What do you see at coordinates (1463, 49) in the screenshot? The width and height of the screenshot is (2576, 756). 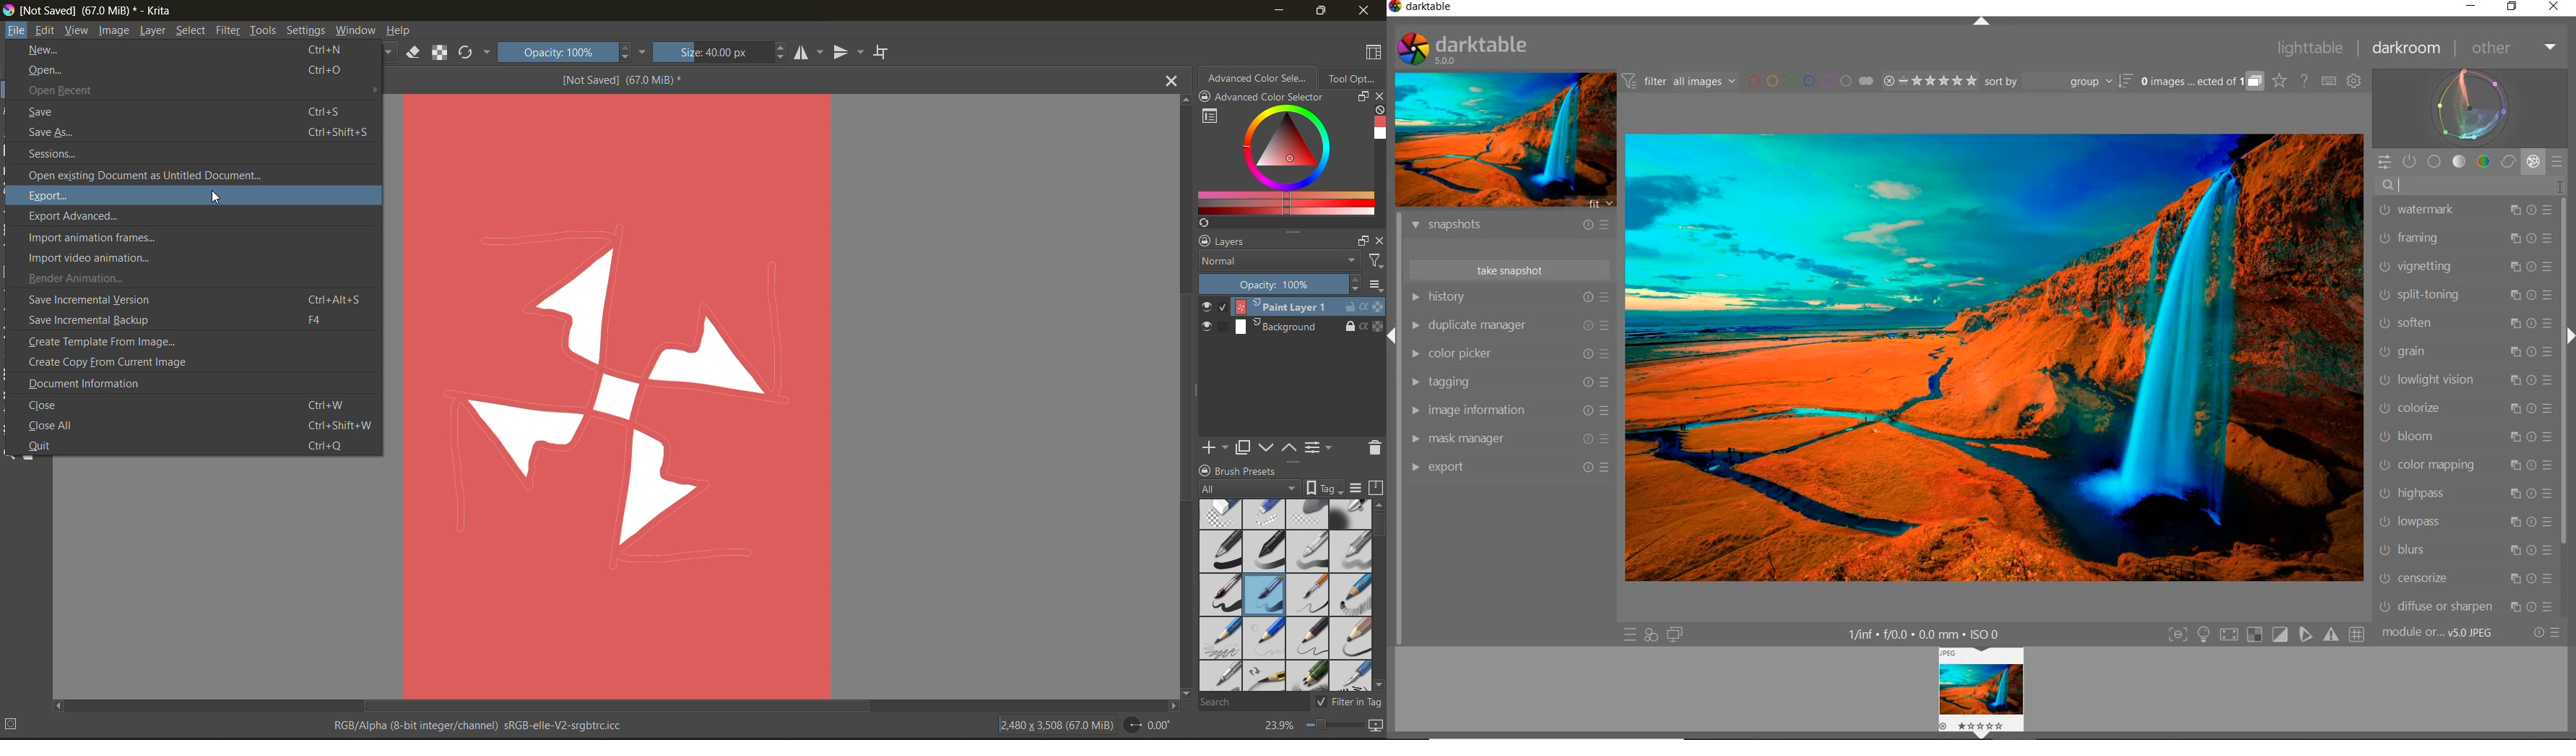 I see `SYSTEM LOGO` at bounding box center [1463, 49].